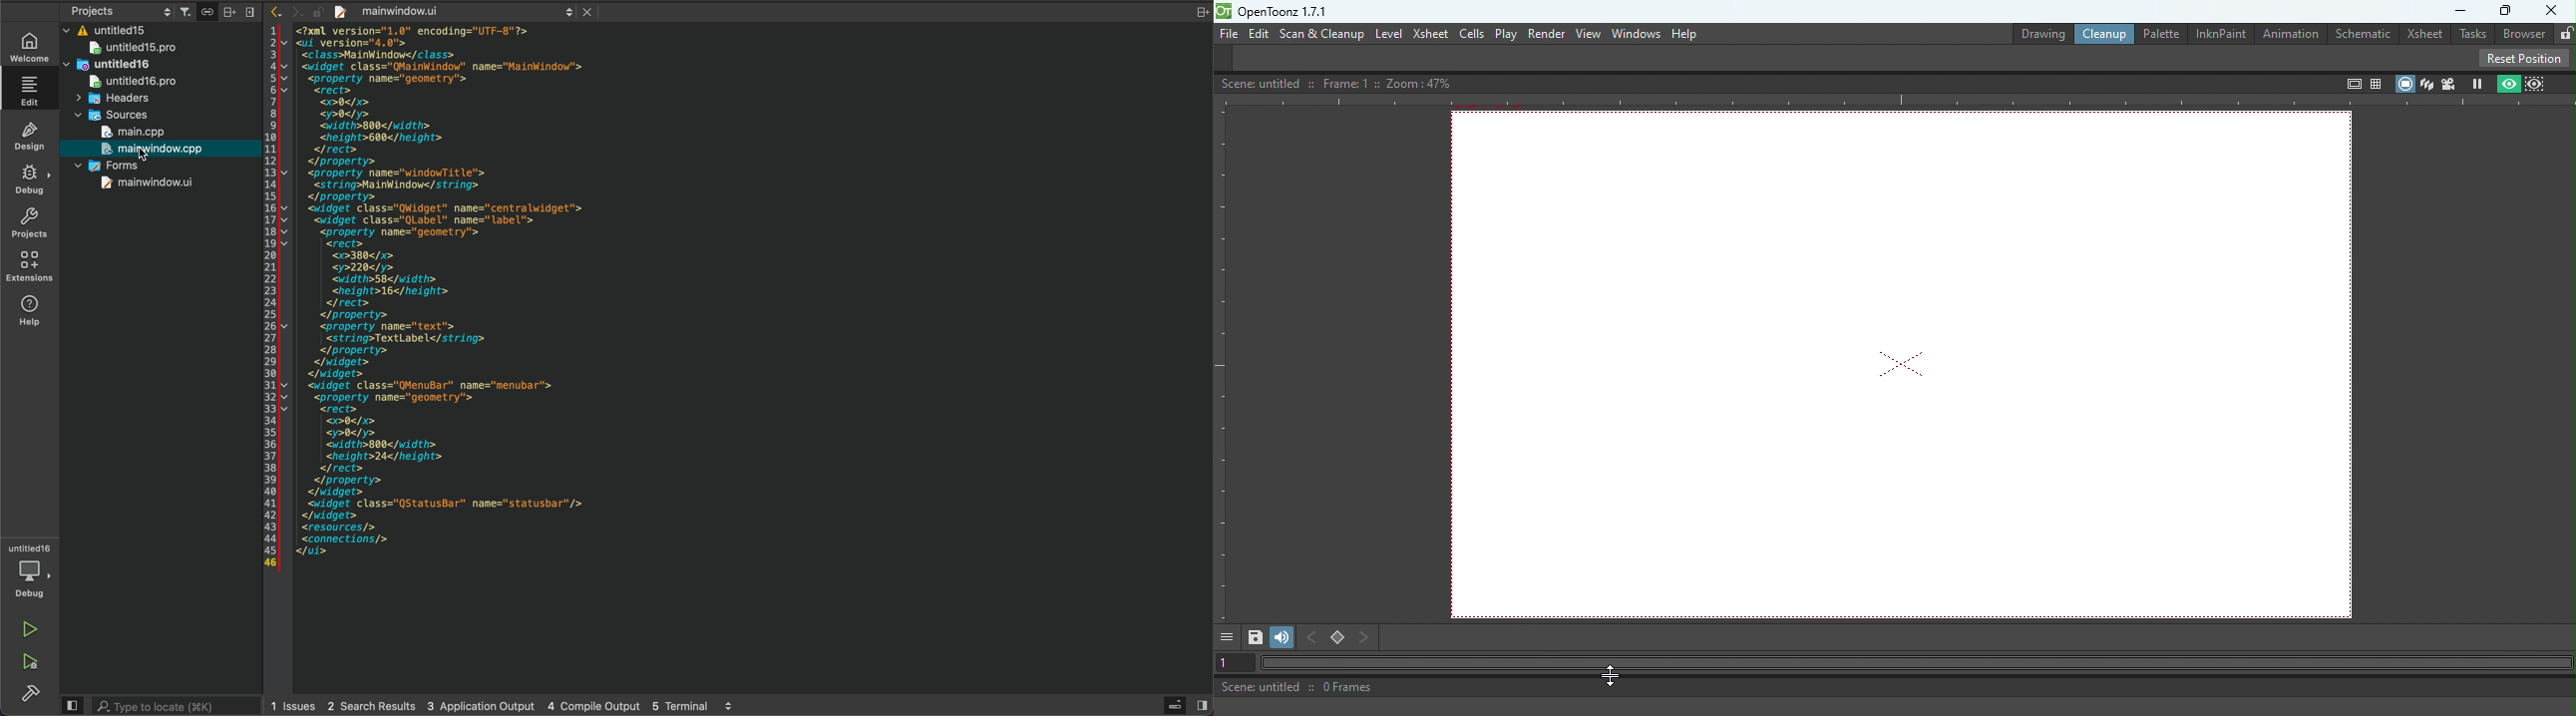 This screenshot has height=728, width=2576. Describe the element at coordinates (29, 224) in the screenshot. I see `projects` at that location.